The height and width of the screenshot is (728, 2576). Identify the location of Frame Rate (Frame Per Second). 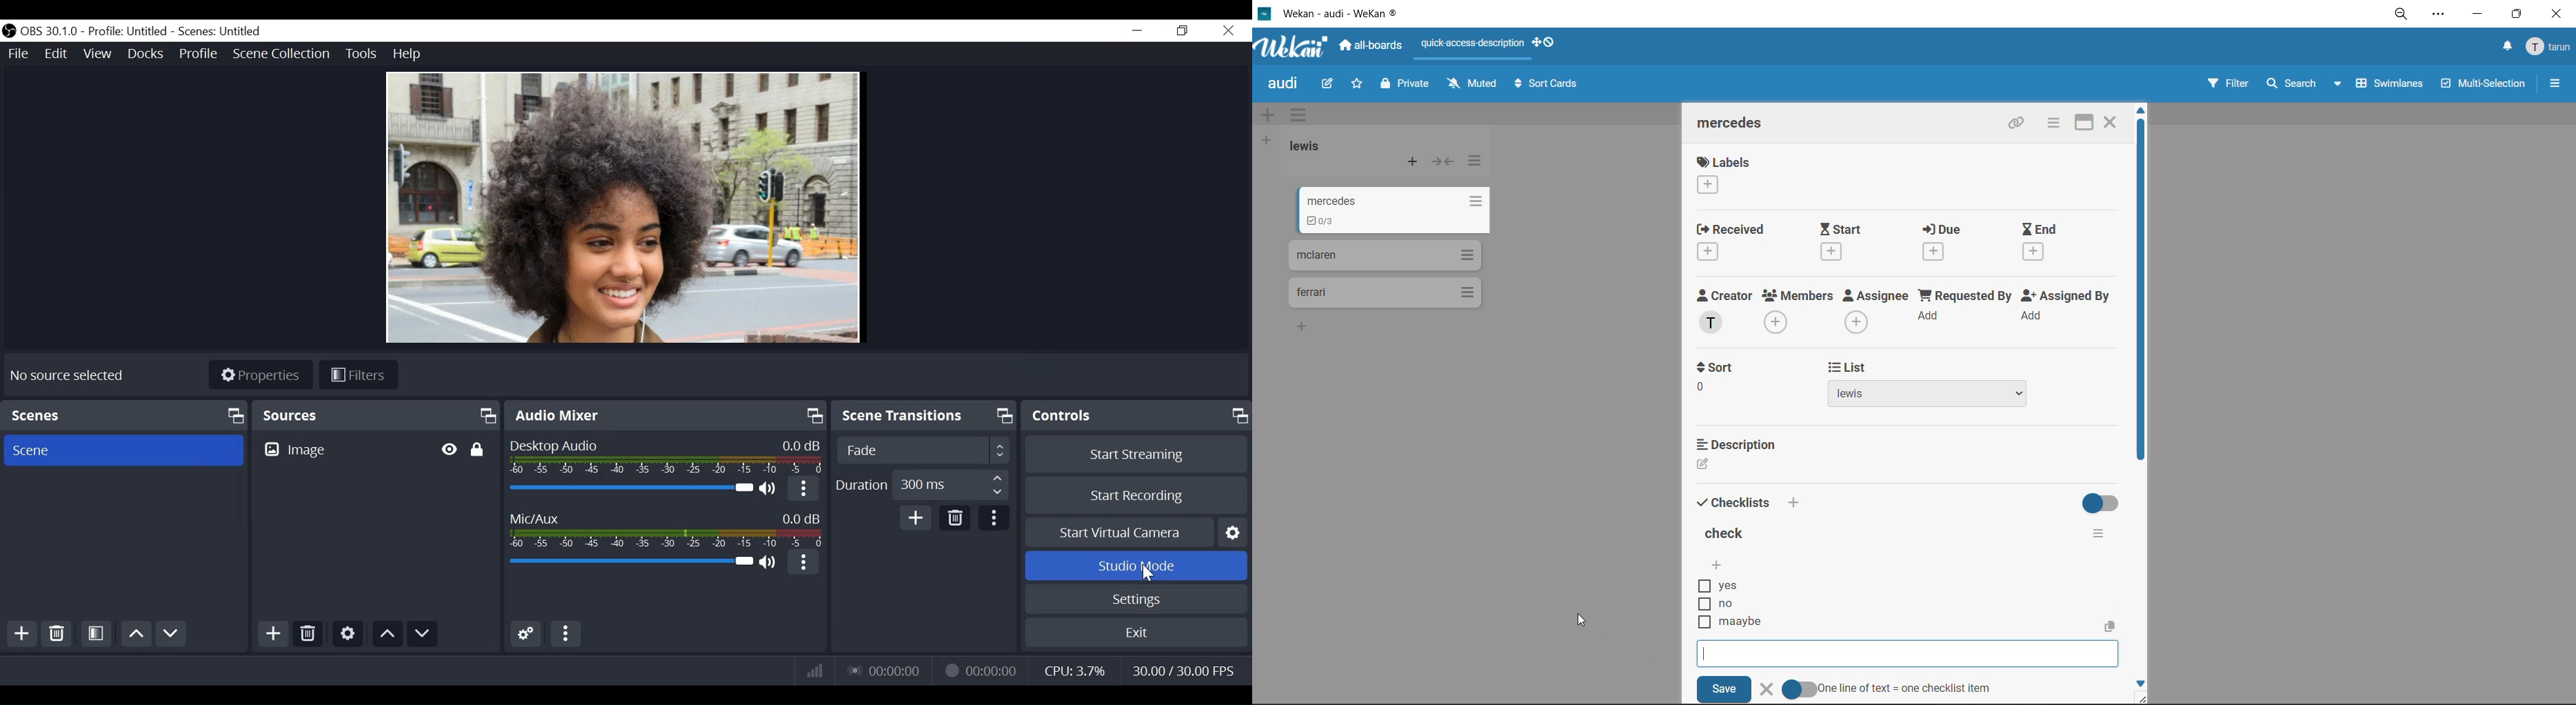
(1183, 670).